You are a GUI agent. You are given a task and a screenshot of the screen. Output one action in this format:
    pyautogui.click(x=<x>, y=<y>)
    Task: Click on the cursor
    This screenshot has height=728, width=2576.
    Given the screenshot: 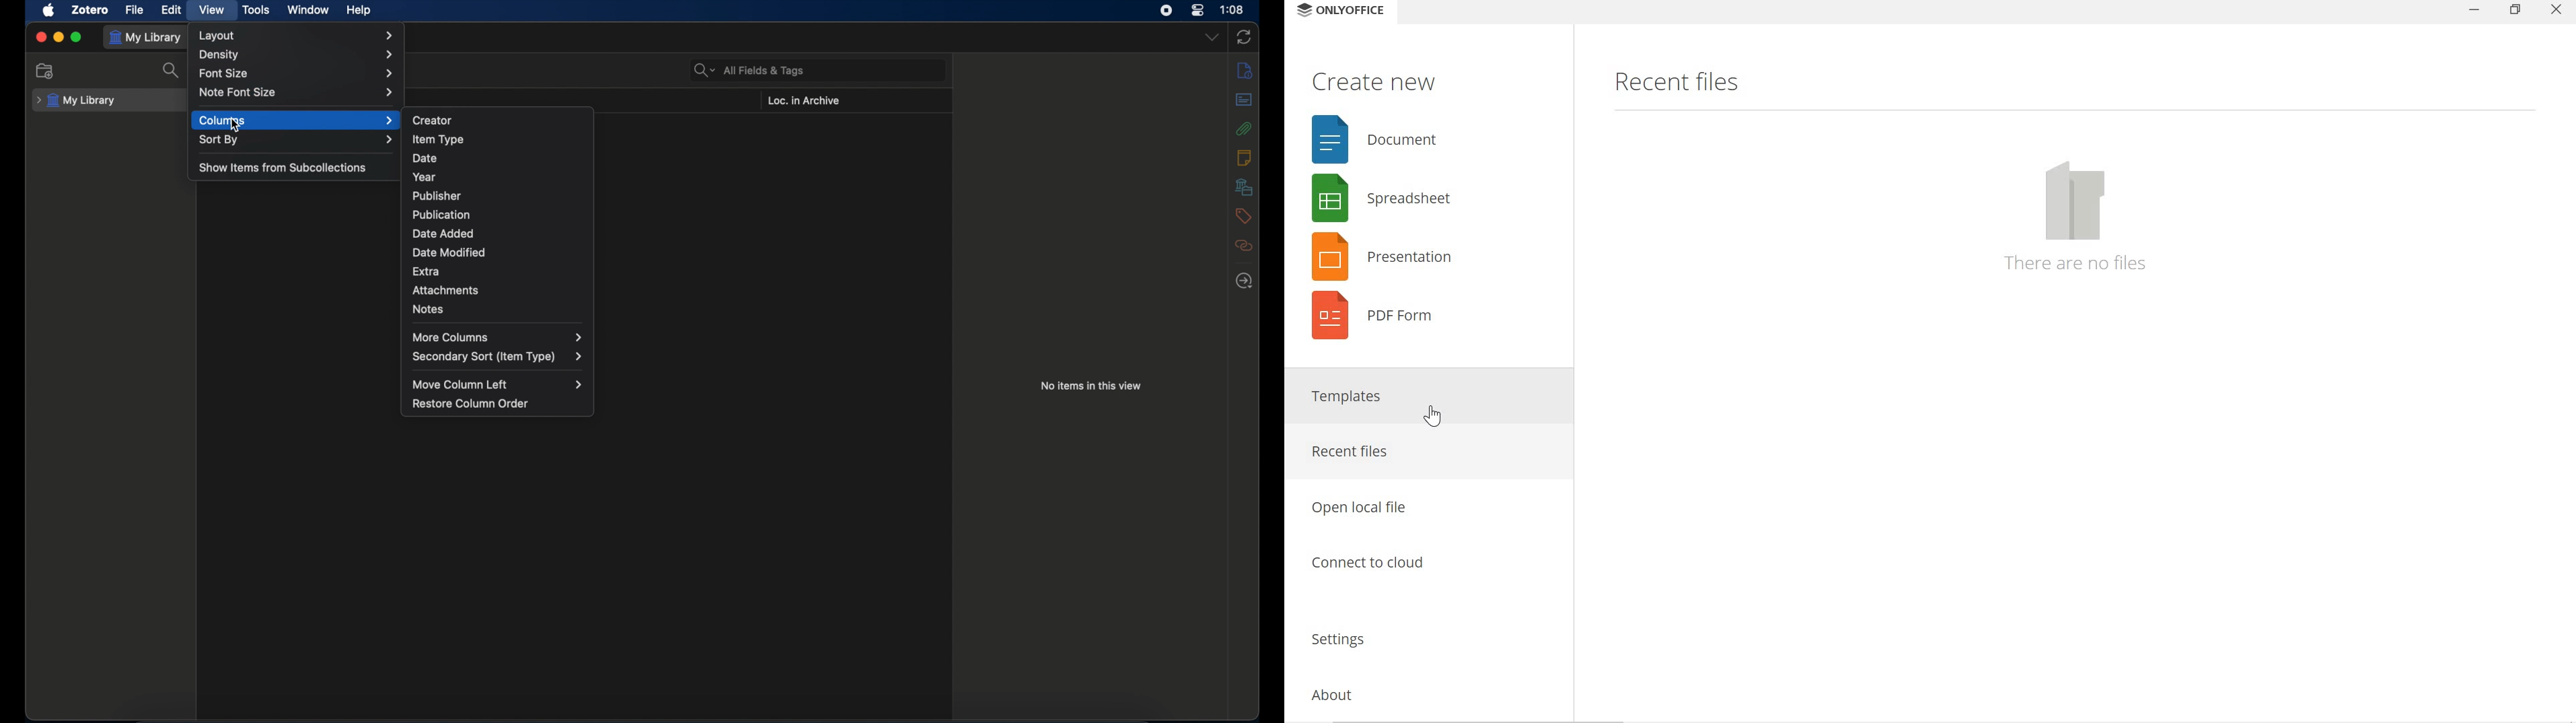 What is the action you would take?
    pyautogui.click(x=1433, y=418)
    